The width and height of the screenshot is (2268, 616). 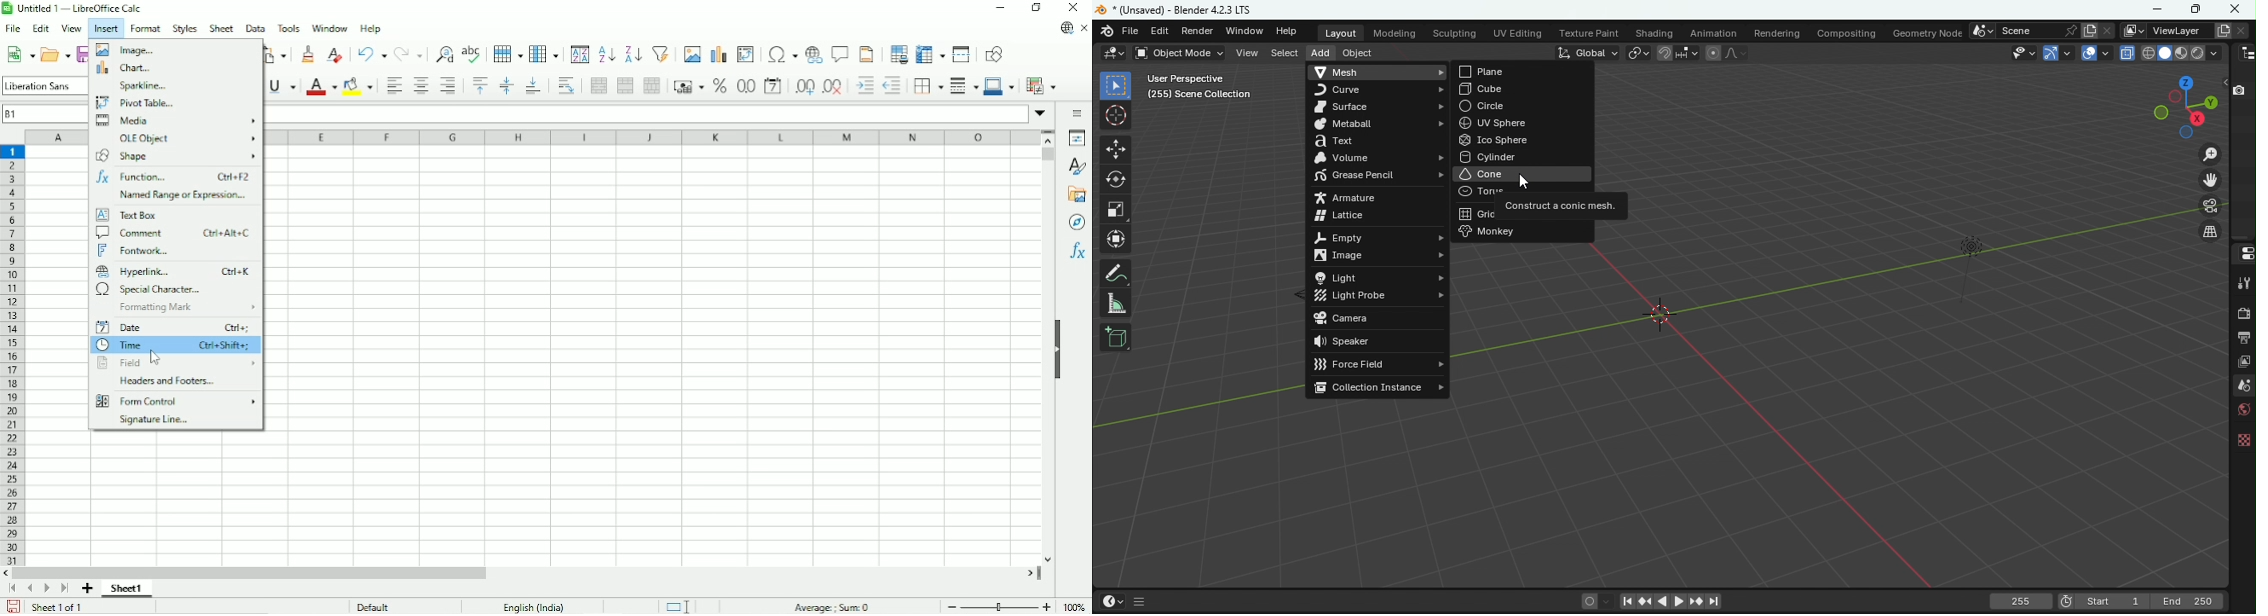 I want to click on Add, so click(x=1319, y=51).